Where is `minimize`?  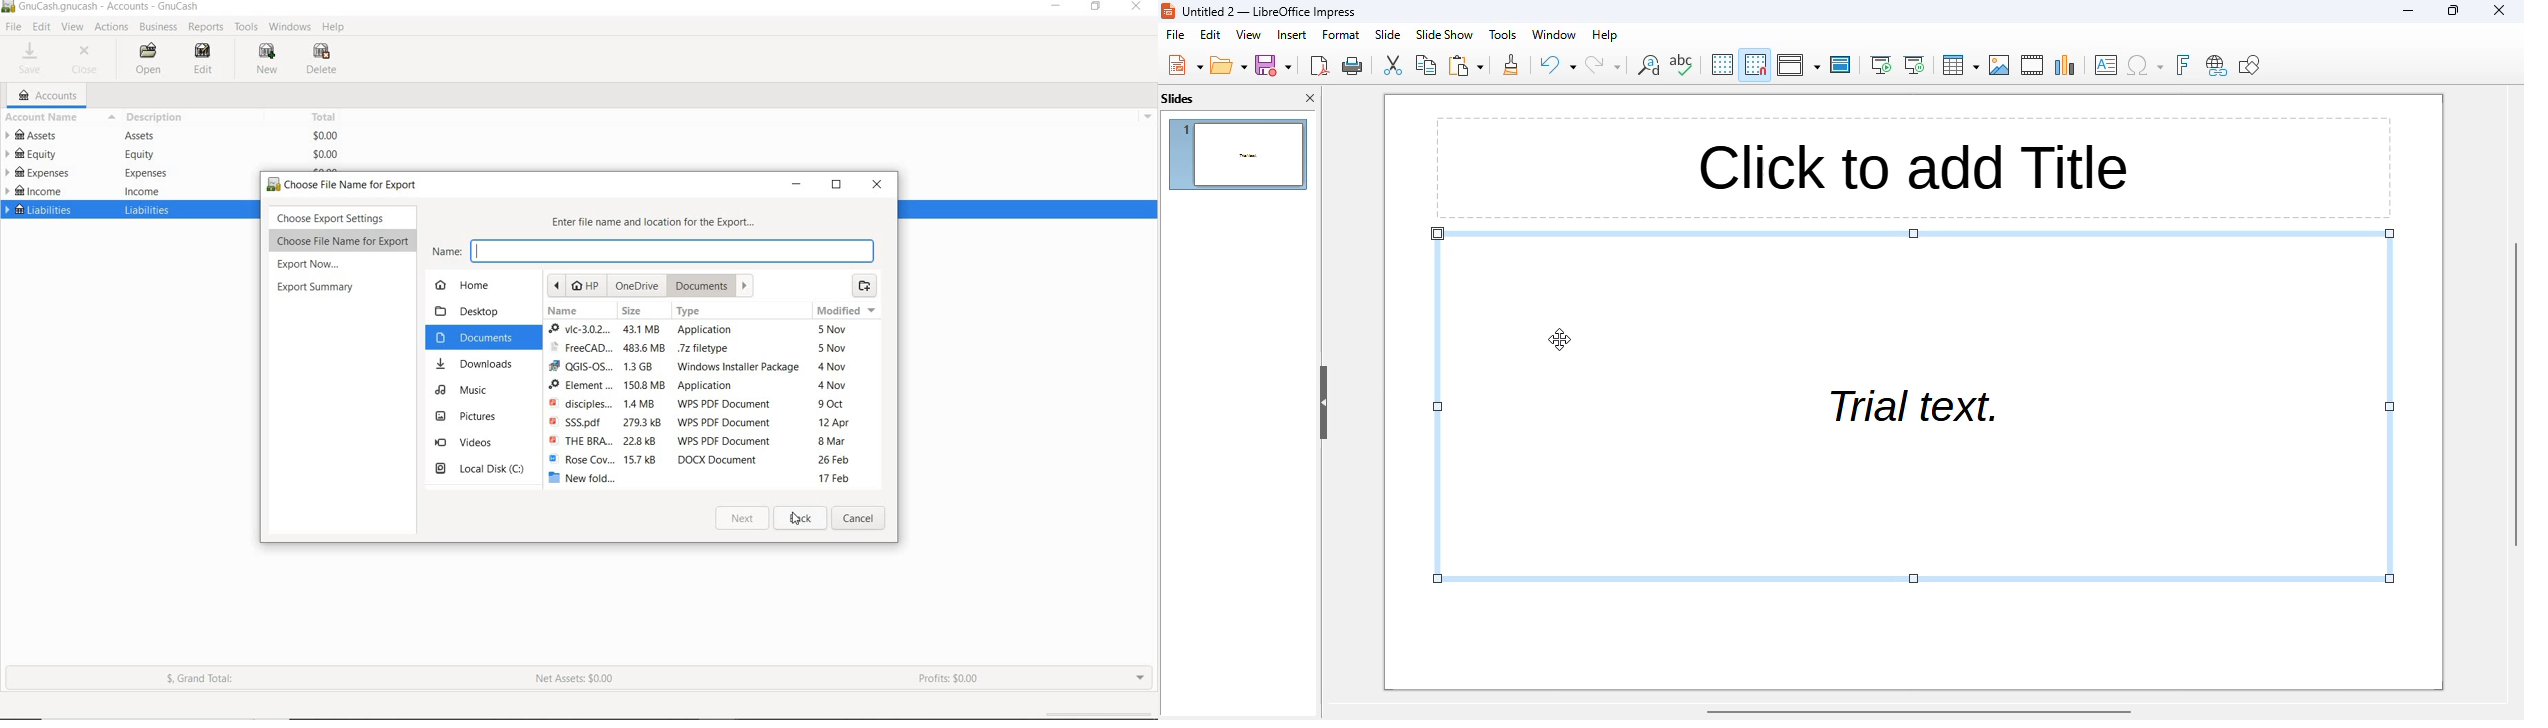 minimize is located at coordinates (796, 182).